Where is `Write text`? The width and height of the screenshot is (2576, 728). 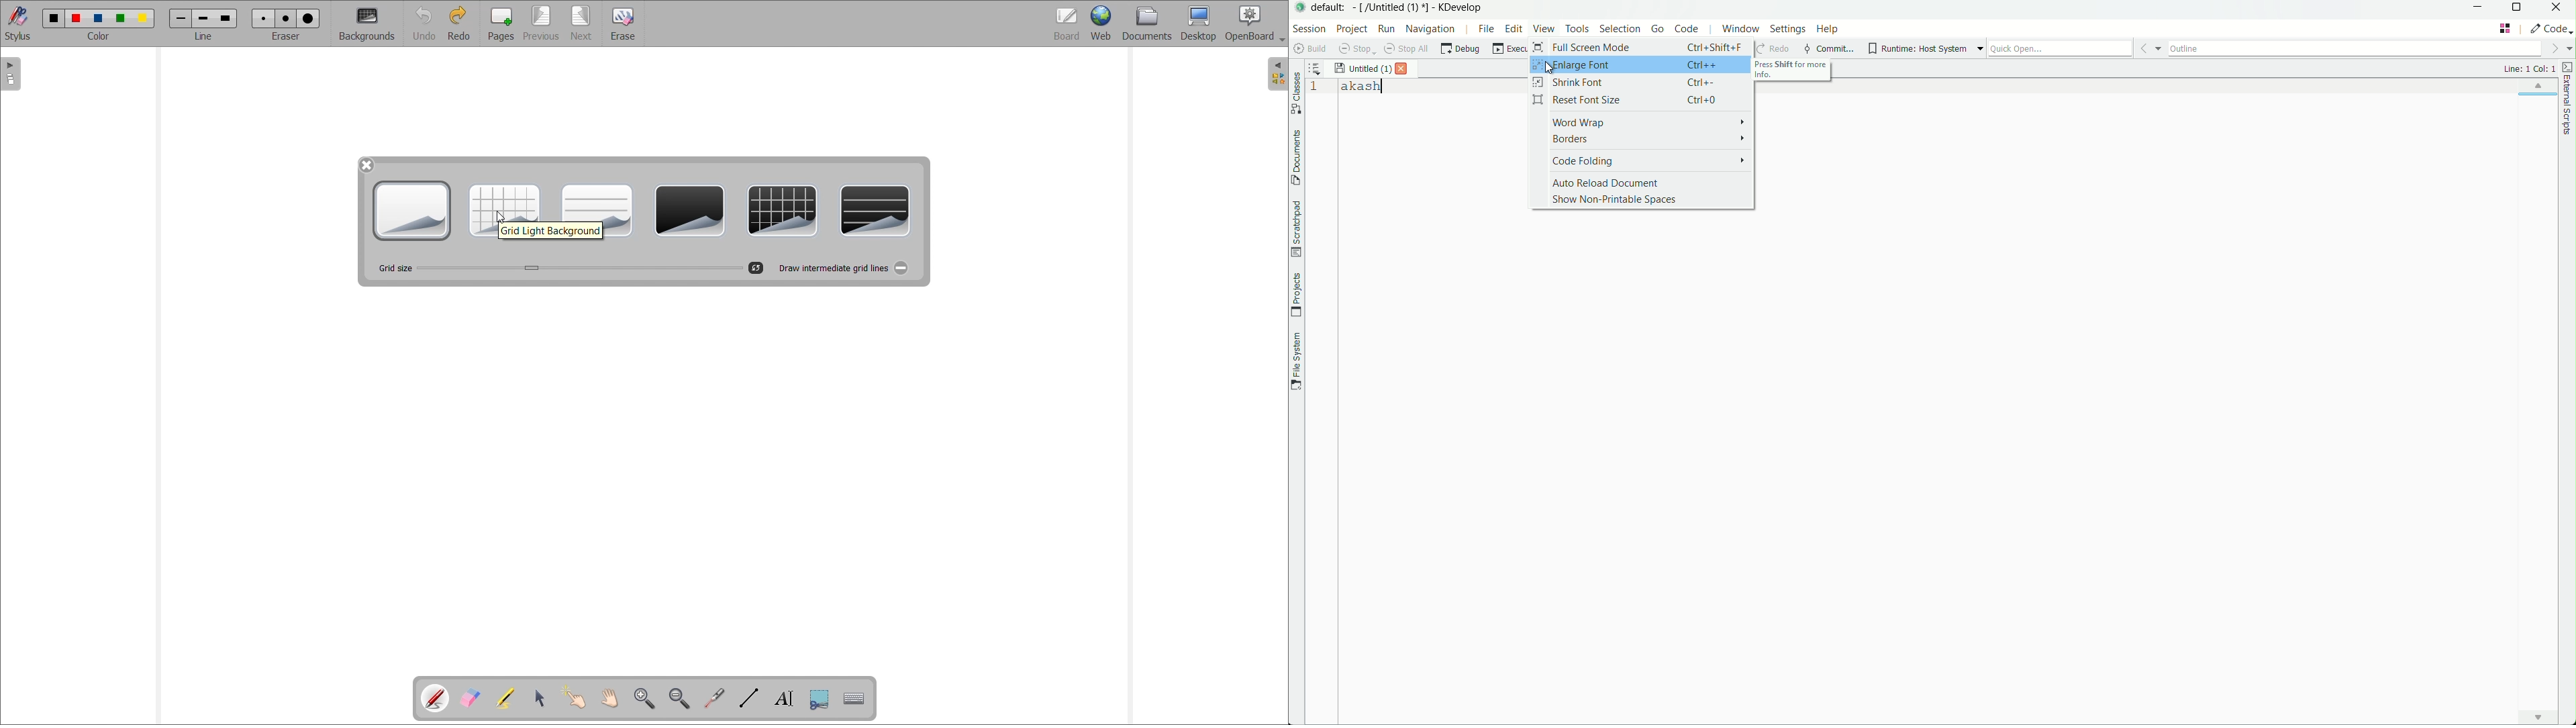
Write text is located at coordinates (784, 699).